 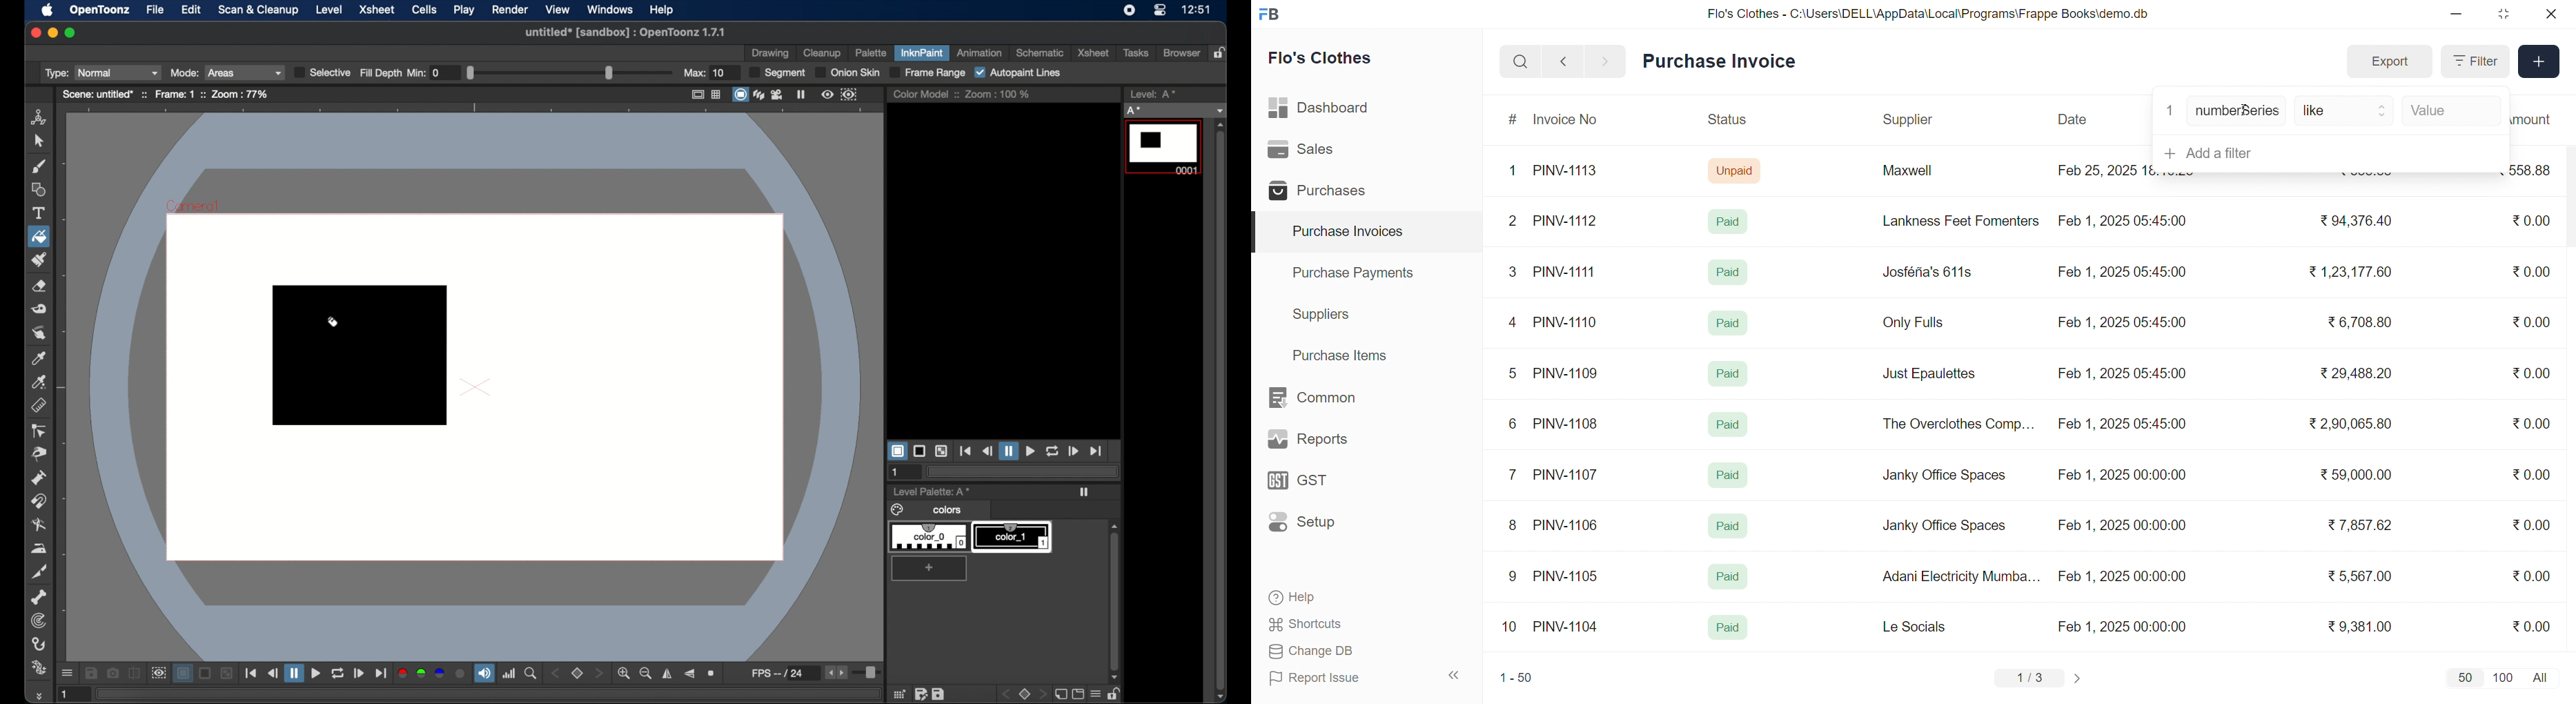 I want to click on Report Issue, so click(x=1337, y=678).